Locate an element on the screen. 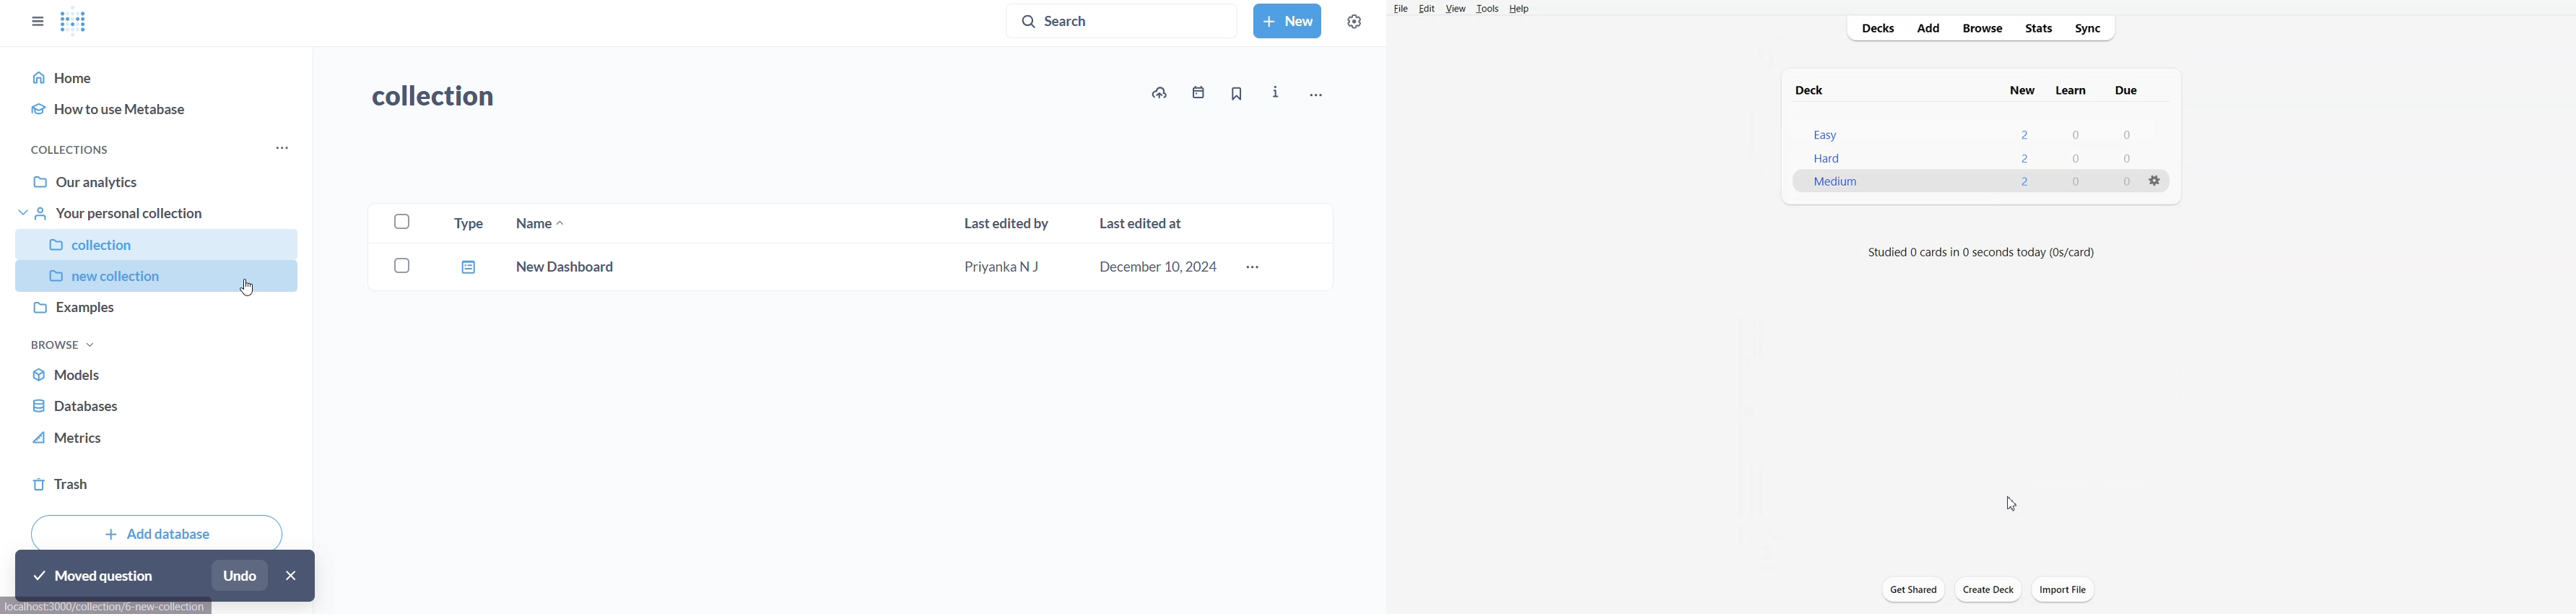 This screenshot has width=2576, height=616. Sync is located at coordinates (2092, 29).